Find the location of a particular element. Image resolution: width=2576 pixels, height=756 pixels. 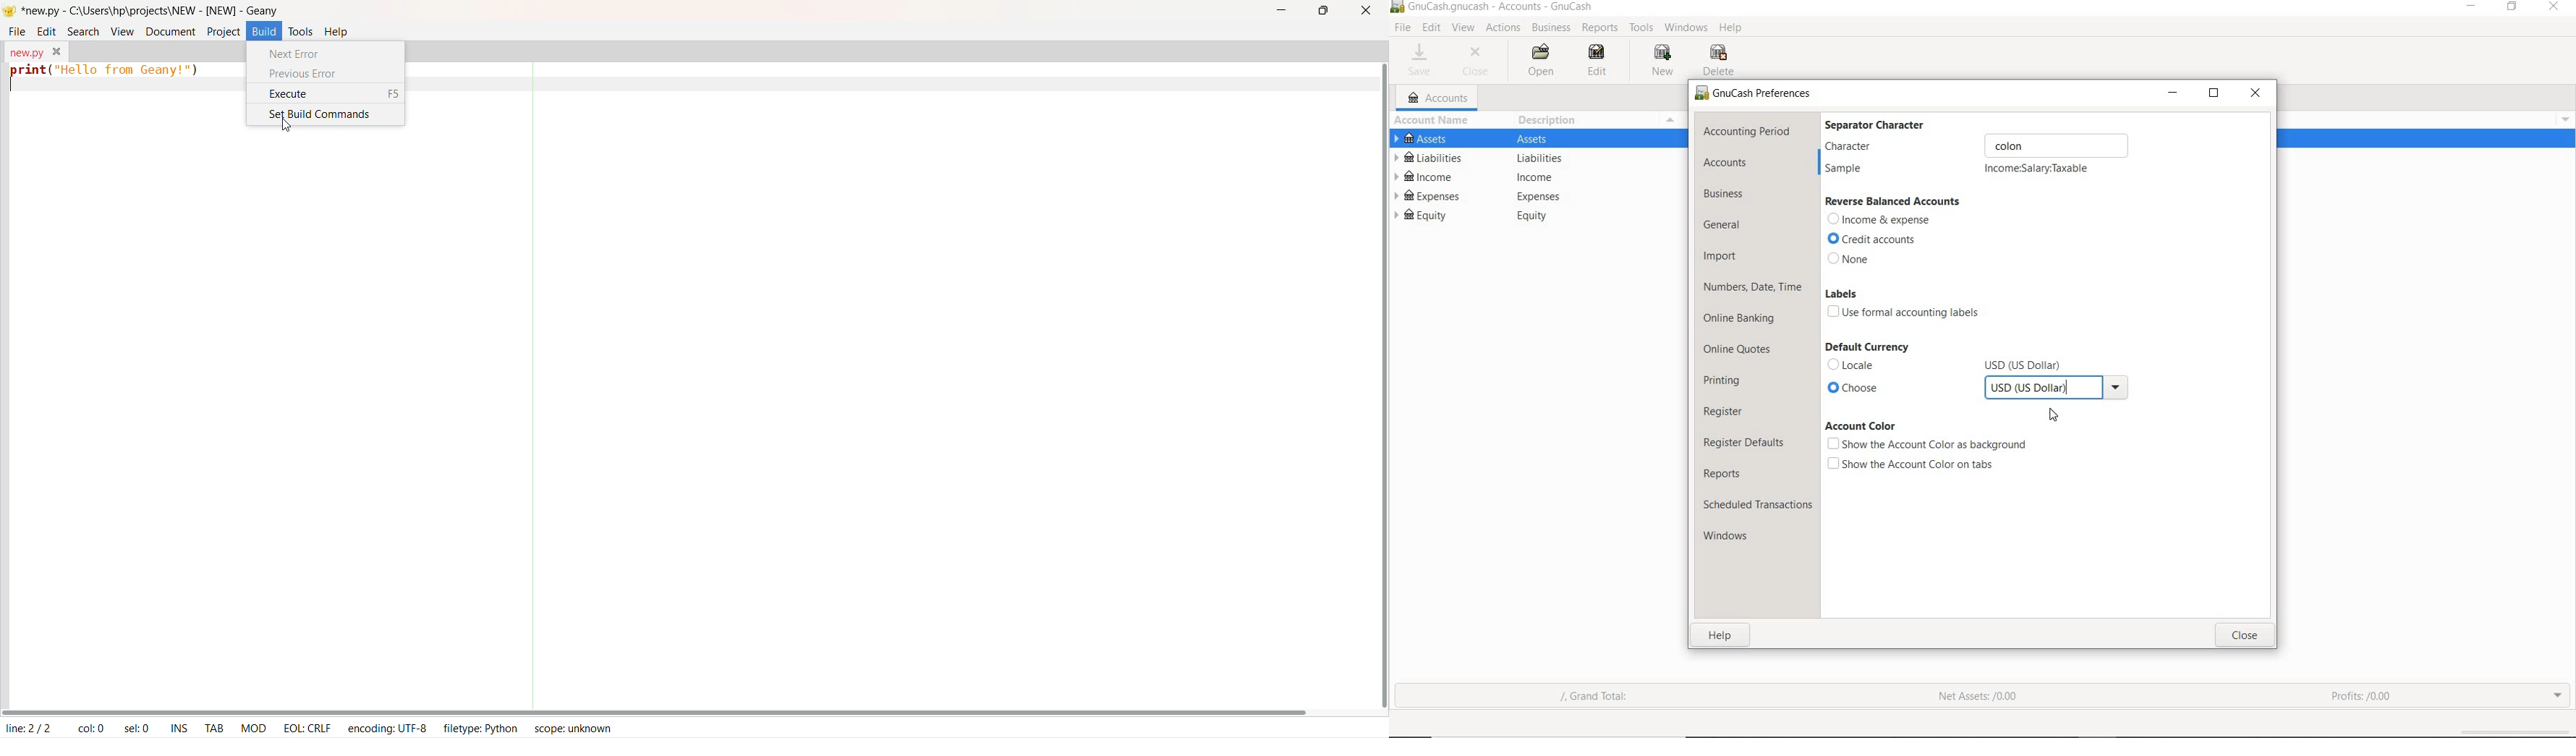

close is located at coordinates (2245, 636).